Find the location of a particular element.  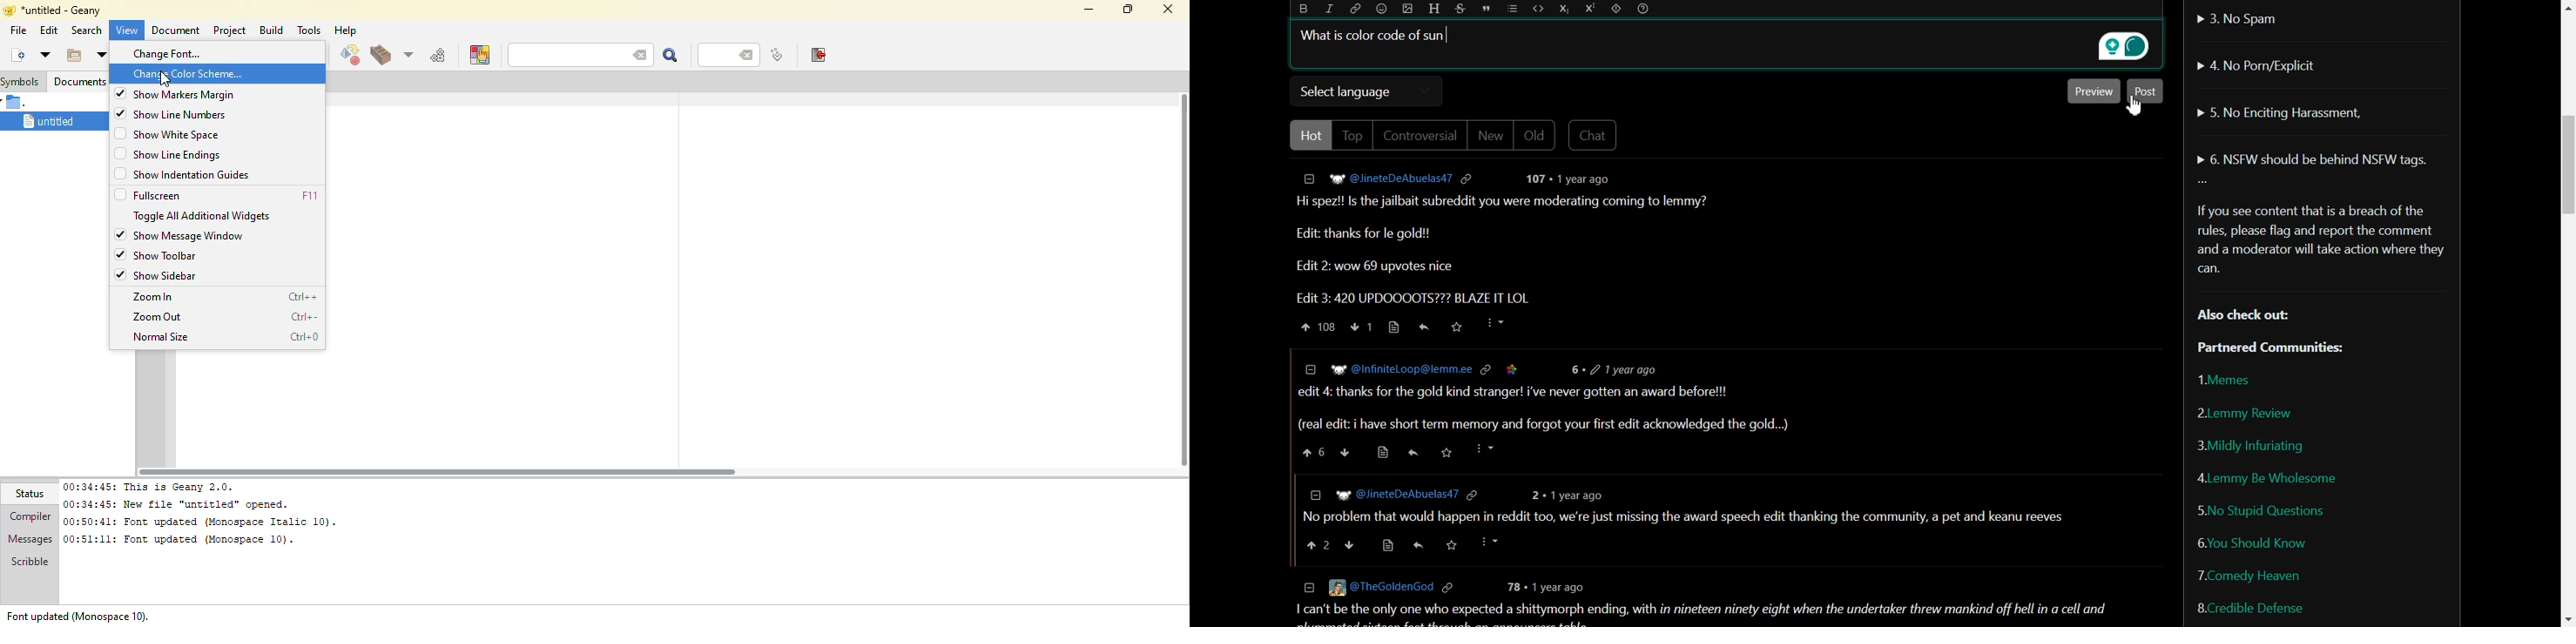

Text is located at coordinates (2319, 240).